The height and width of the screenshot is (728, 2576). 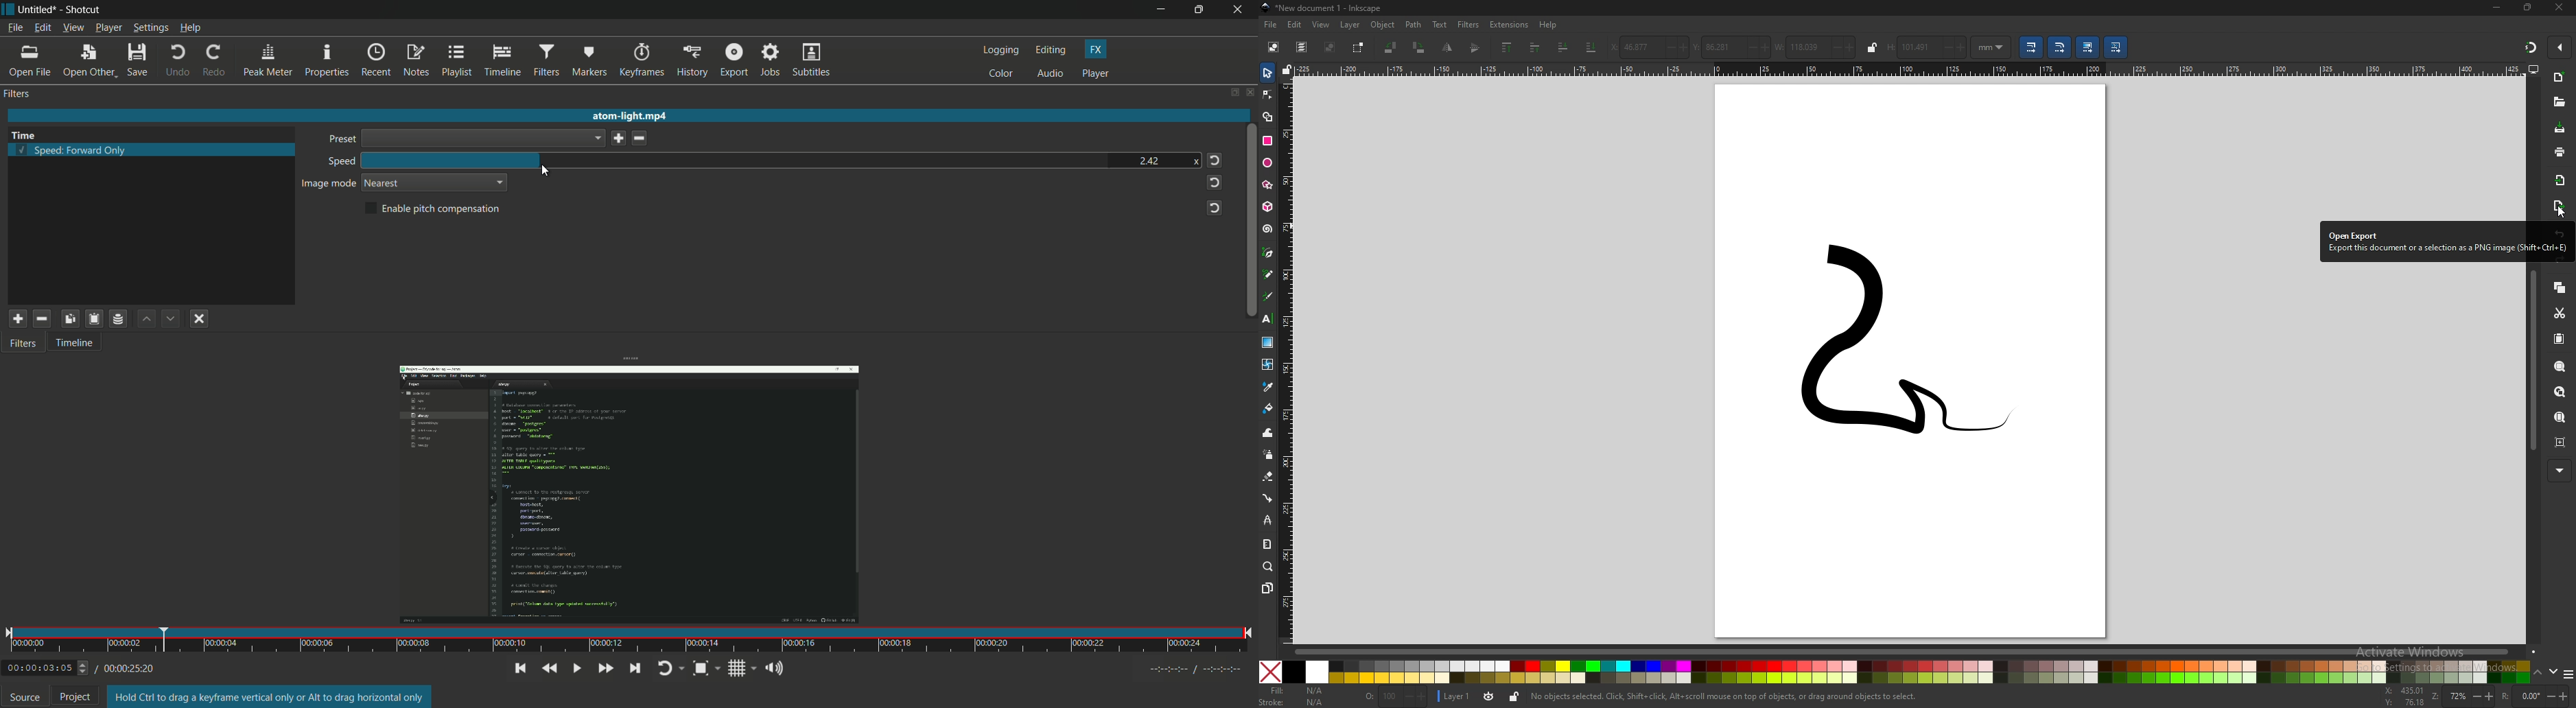 What do you see at coordinates (2553, 672) in the screenshot?
I see `down` at bounding box center [2553, 672].